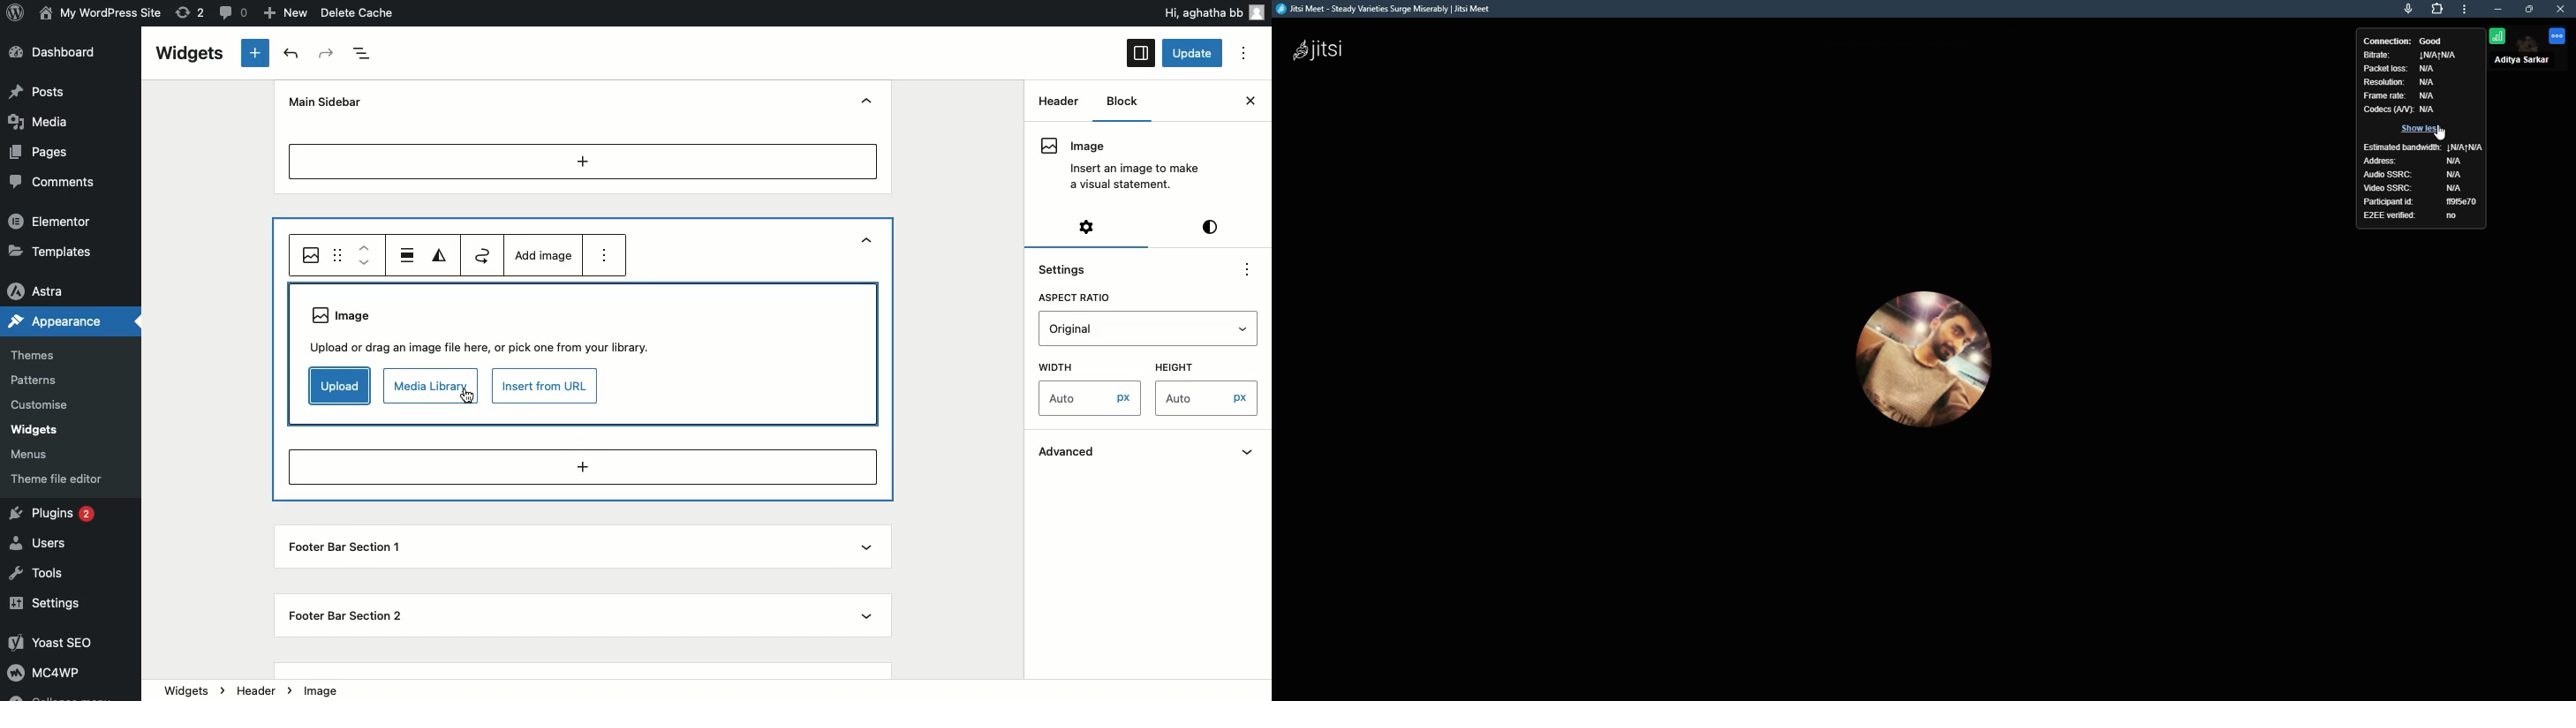 The height and width of the screenshot is (728, 2576). I want to click on Align, so click(408, 254).